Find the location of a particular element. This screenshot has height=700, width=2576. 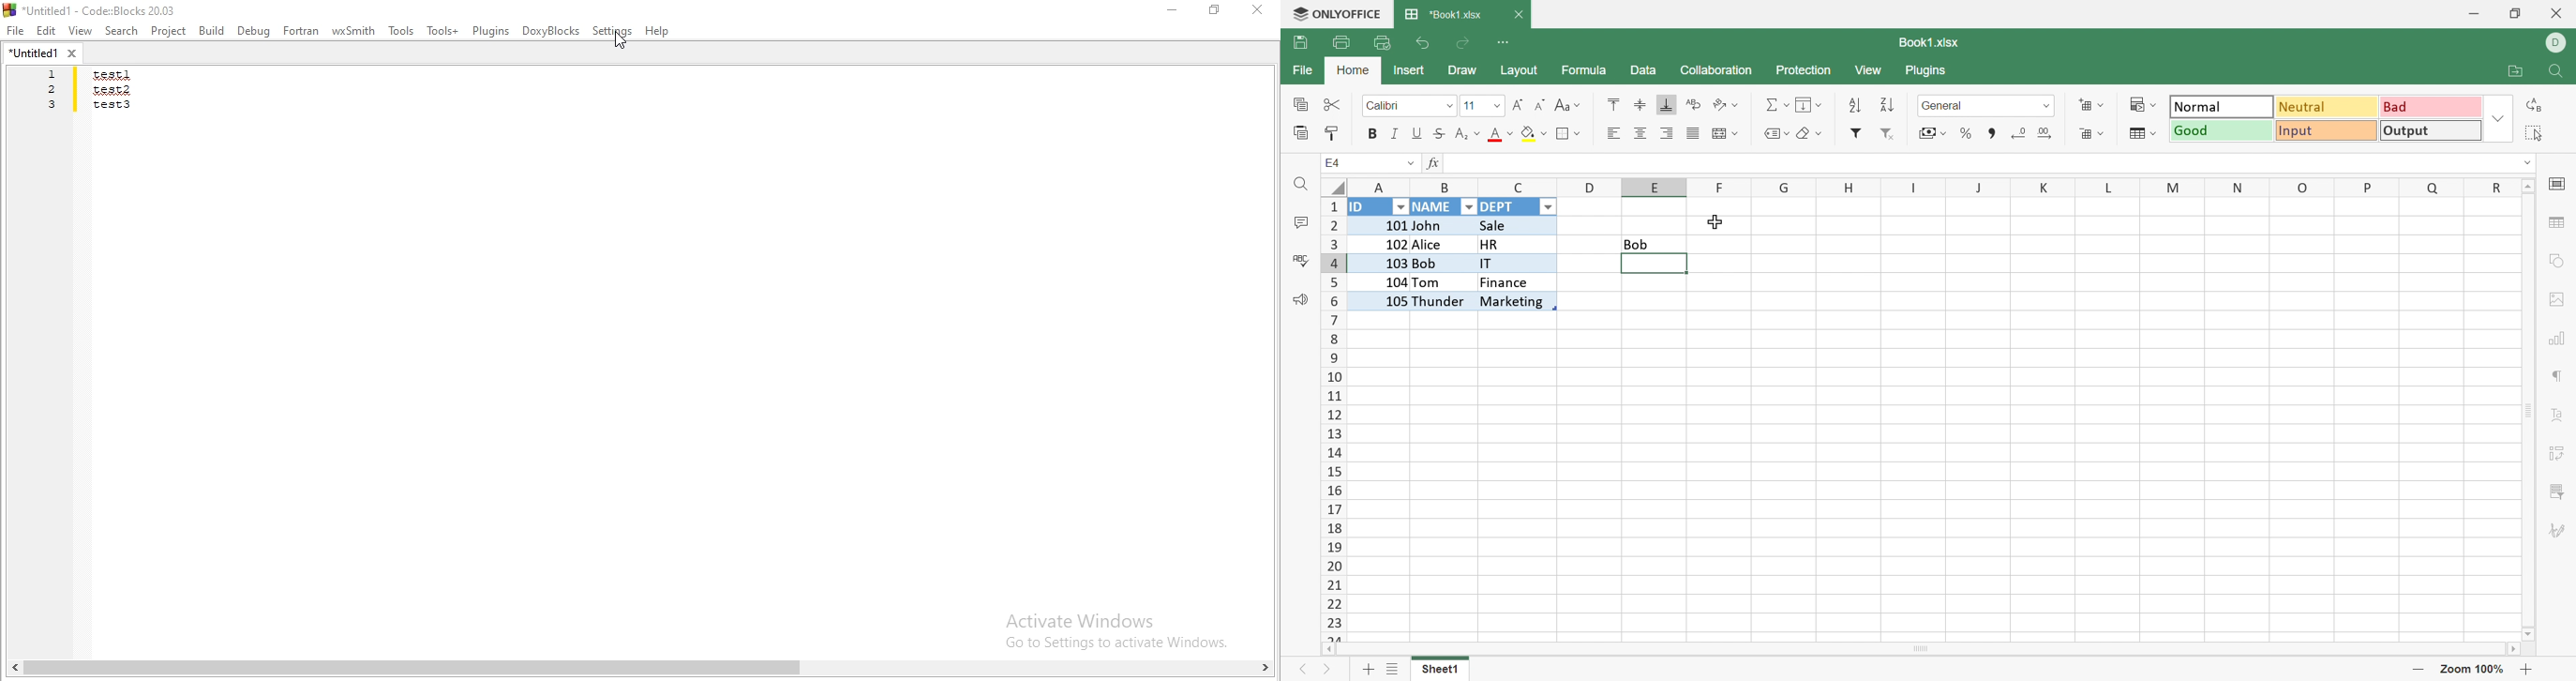

Align Right is located at coordinates (1667, 133).